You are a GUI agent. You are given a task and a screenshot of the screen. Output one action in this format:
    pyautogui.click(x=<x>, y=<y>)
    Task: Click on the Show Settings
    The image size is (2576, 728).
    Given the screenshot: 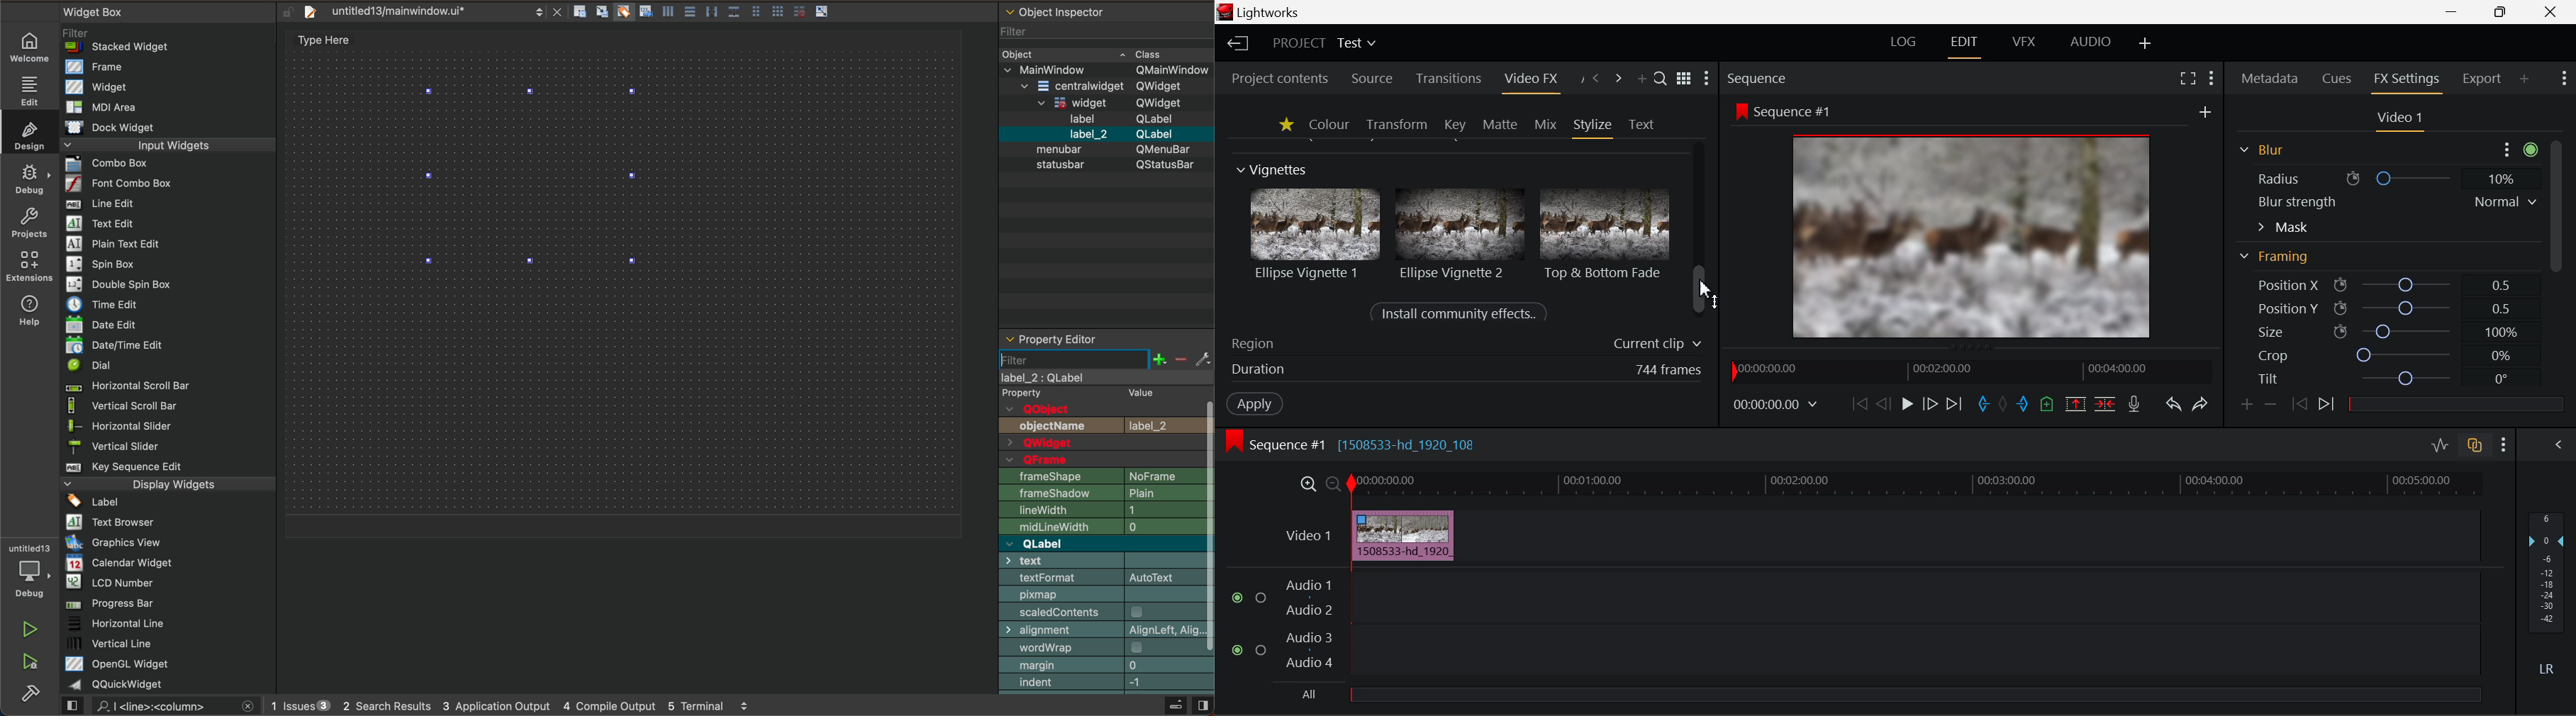 What is the action you would take?
    pyautogui.click(x=2566, y=80)
    